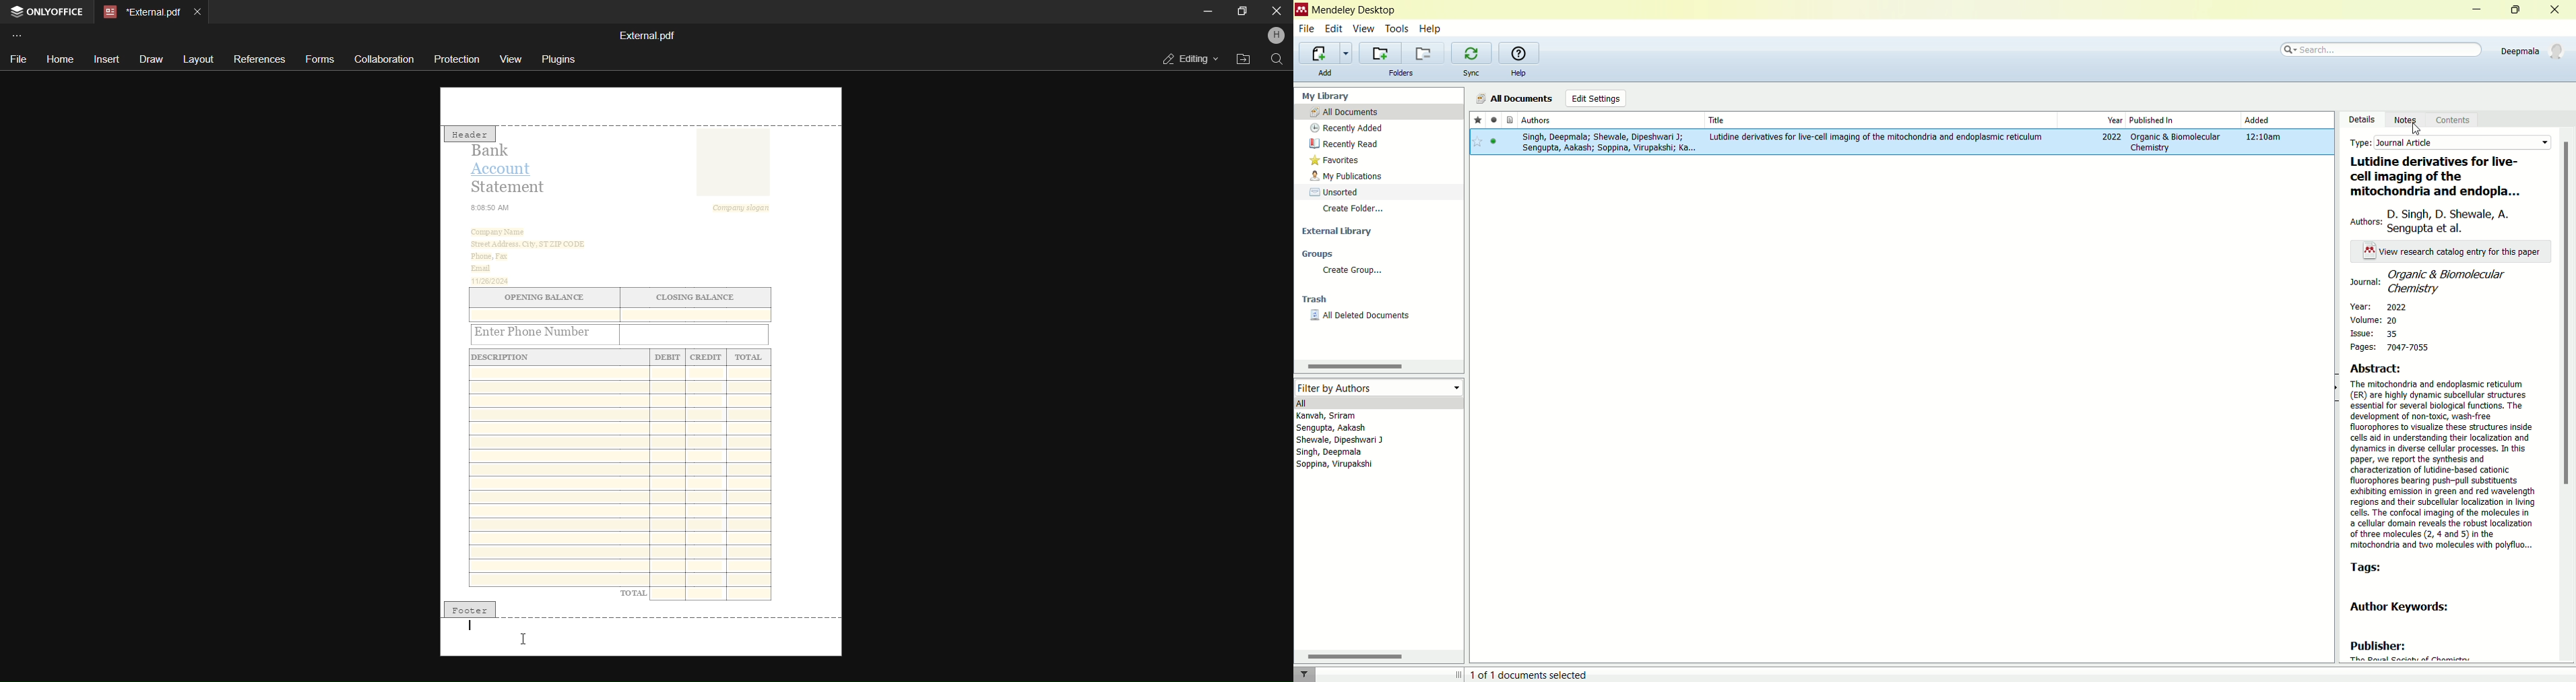 This screenshot has width=2576, height=700. I want to click on CREDIT, so click(706, 358).